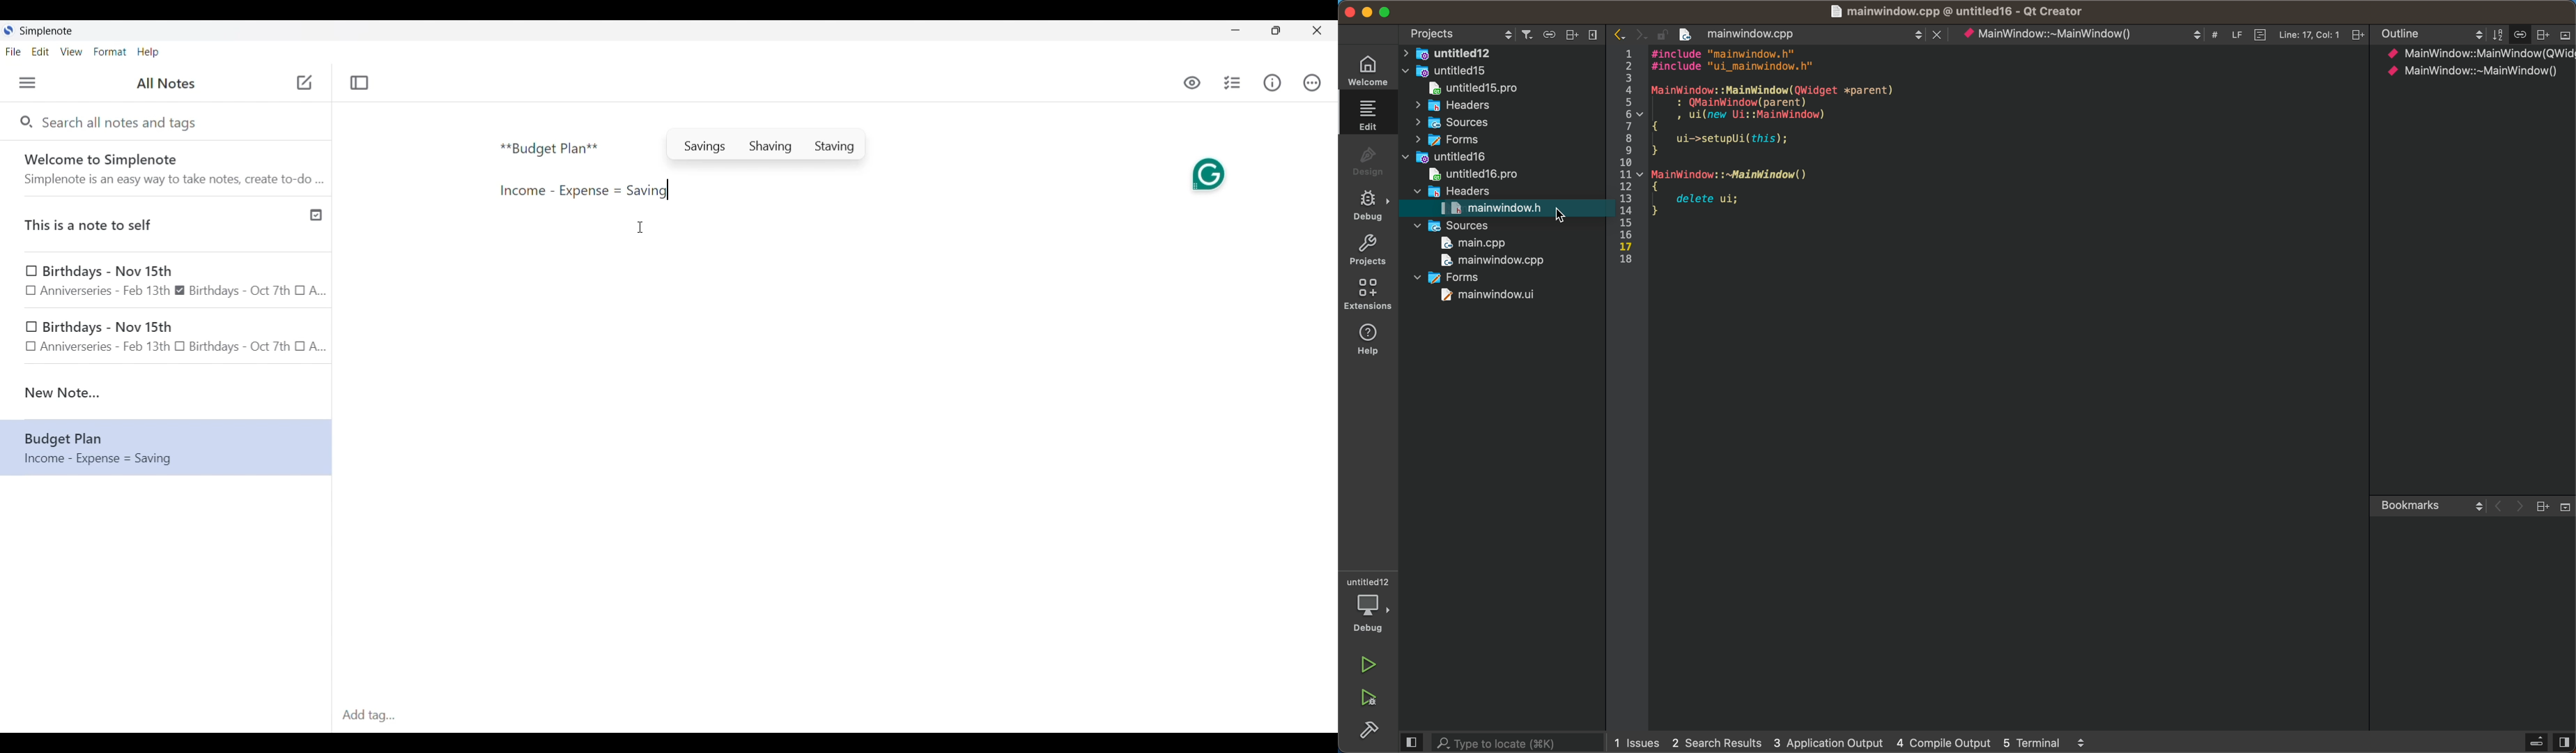 This screenshot has width=2576, height=756. Describe the element at coordinates (167, 225) in the screenshot. I see `Published note indicated by check icon` at that location.